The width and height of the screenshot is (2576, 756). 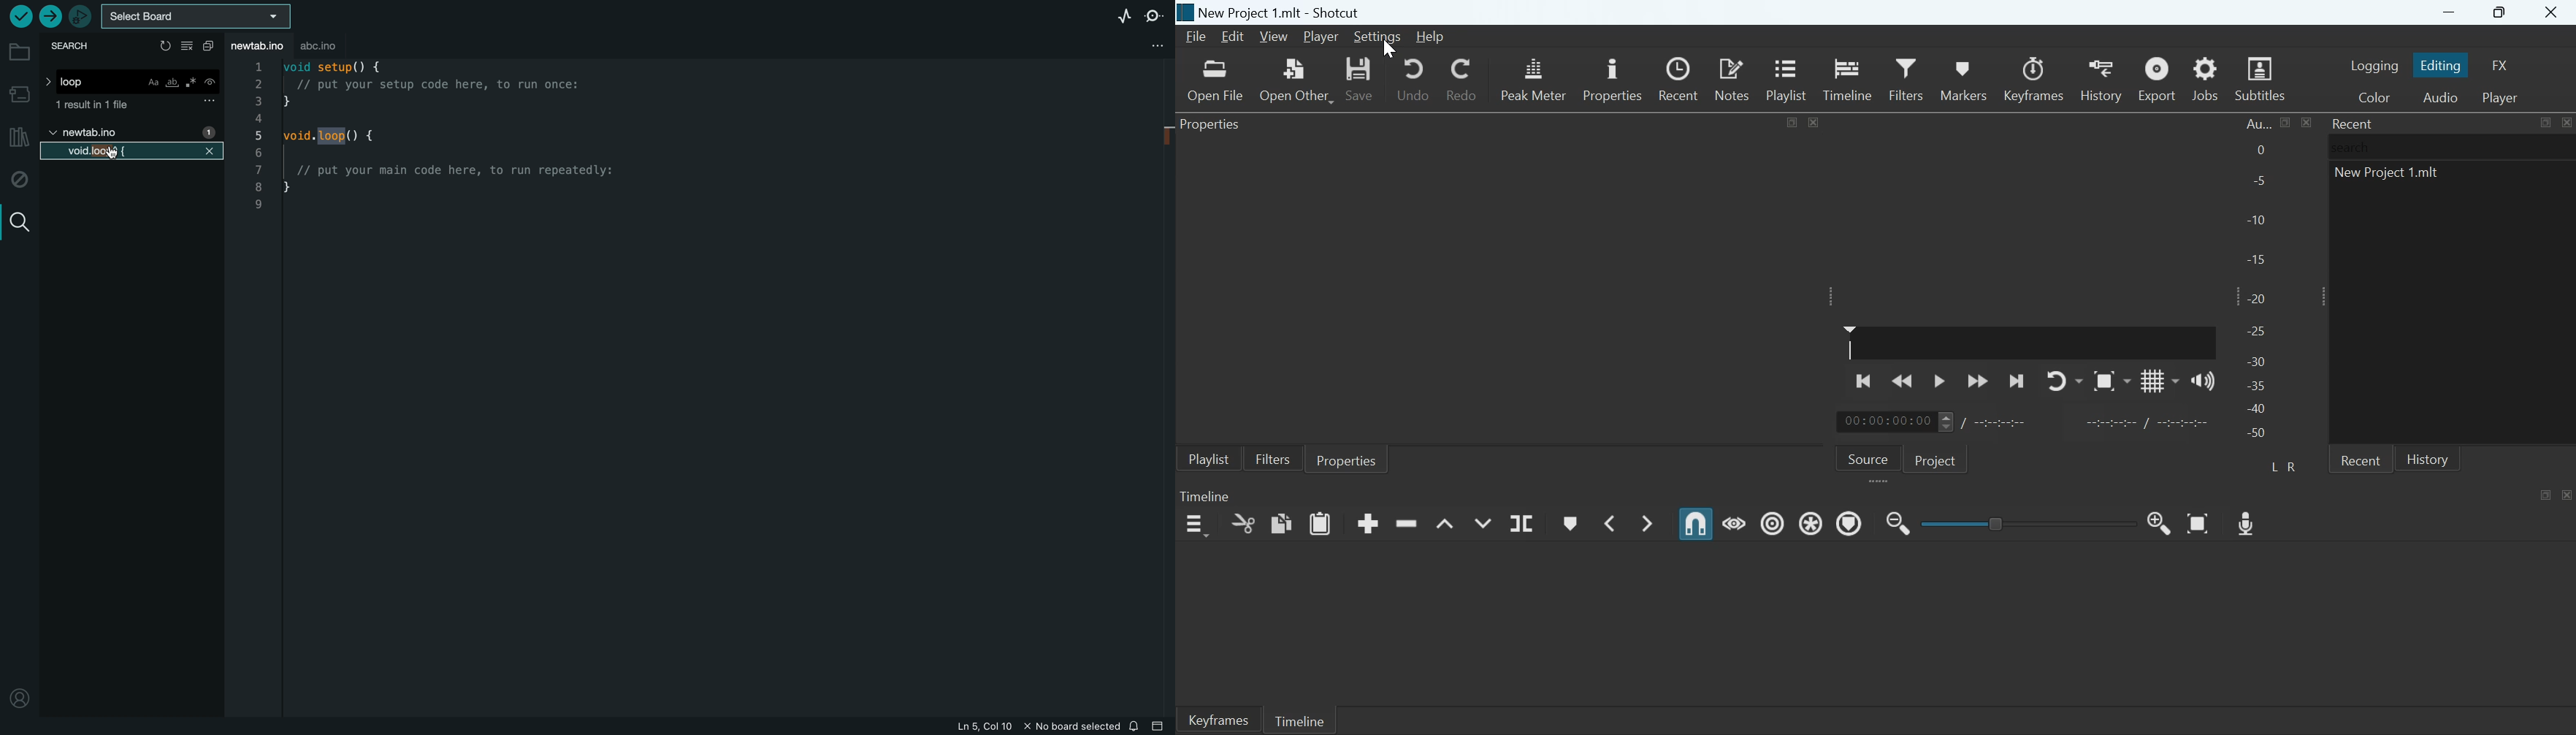 I want to click on Switch to the Editing layout, so click(x=2442, y=65).